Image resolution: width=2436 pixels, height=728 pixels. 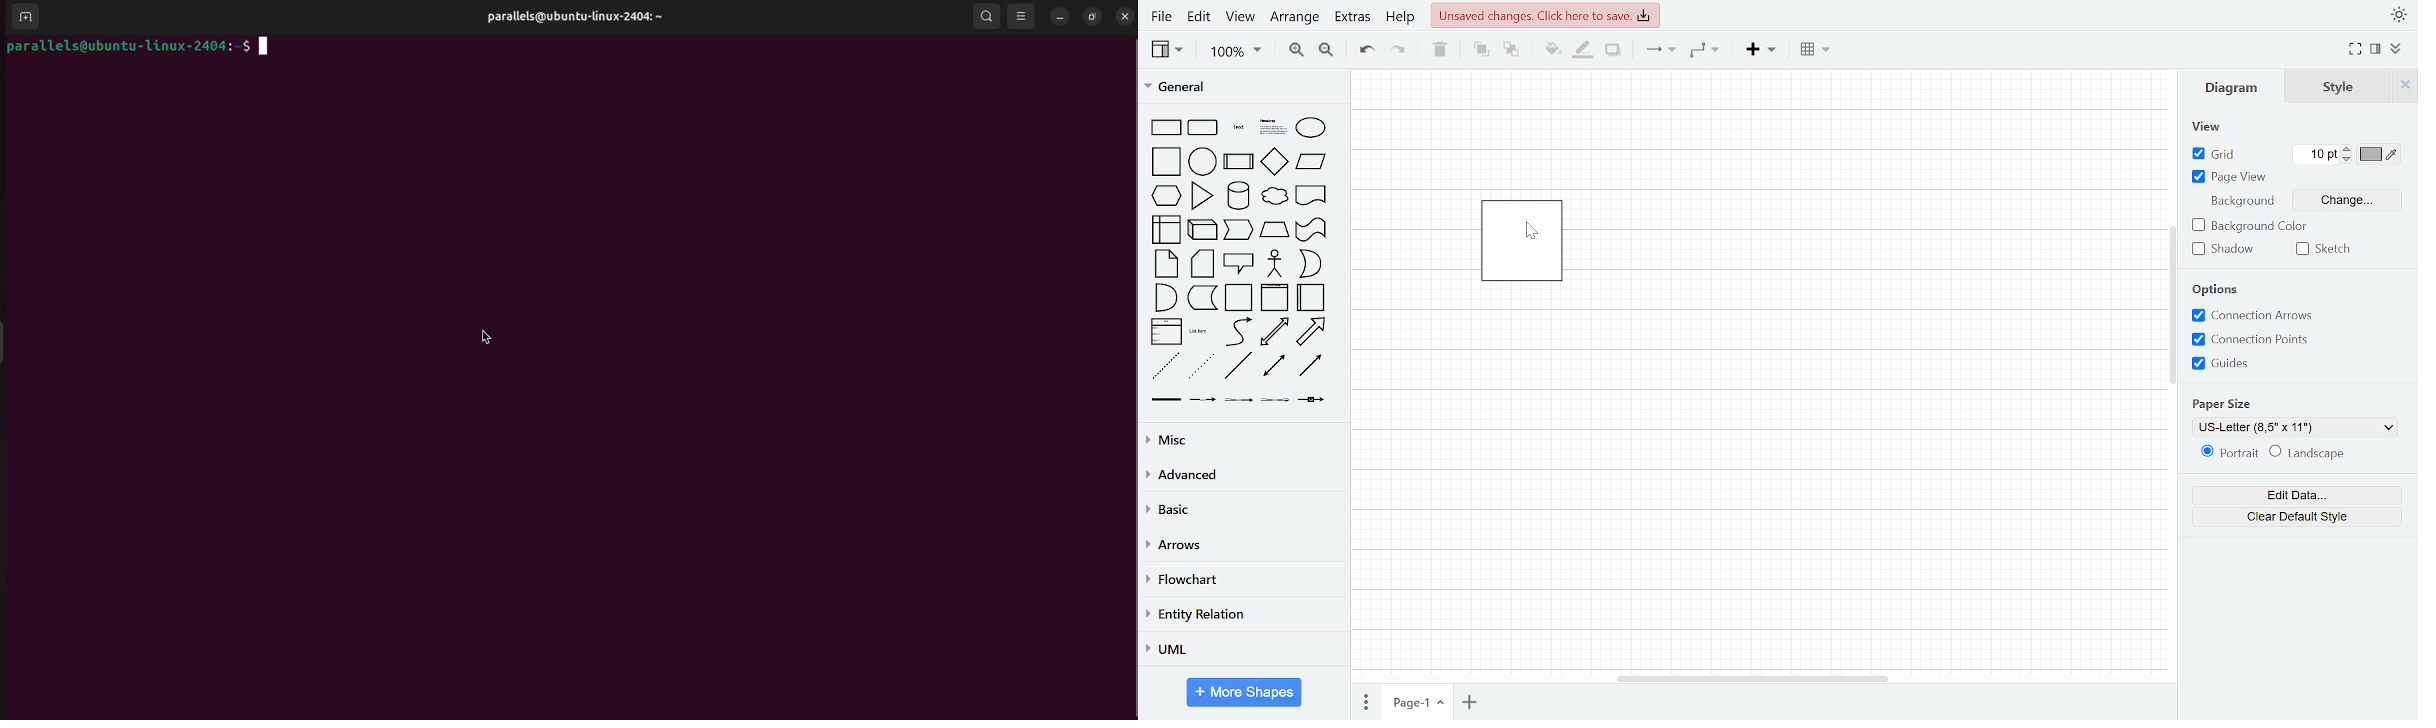 What do you see at coordinates (1201, 333) in the screenshot?
I see `list item` at bounding box center [1201, 333].